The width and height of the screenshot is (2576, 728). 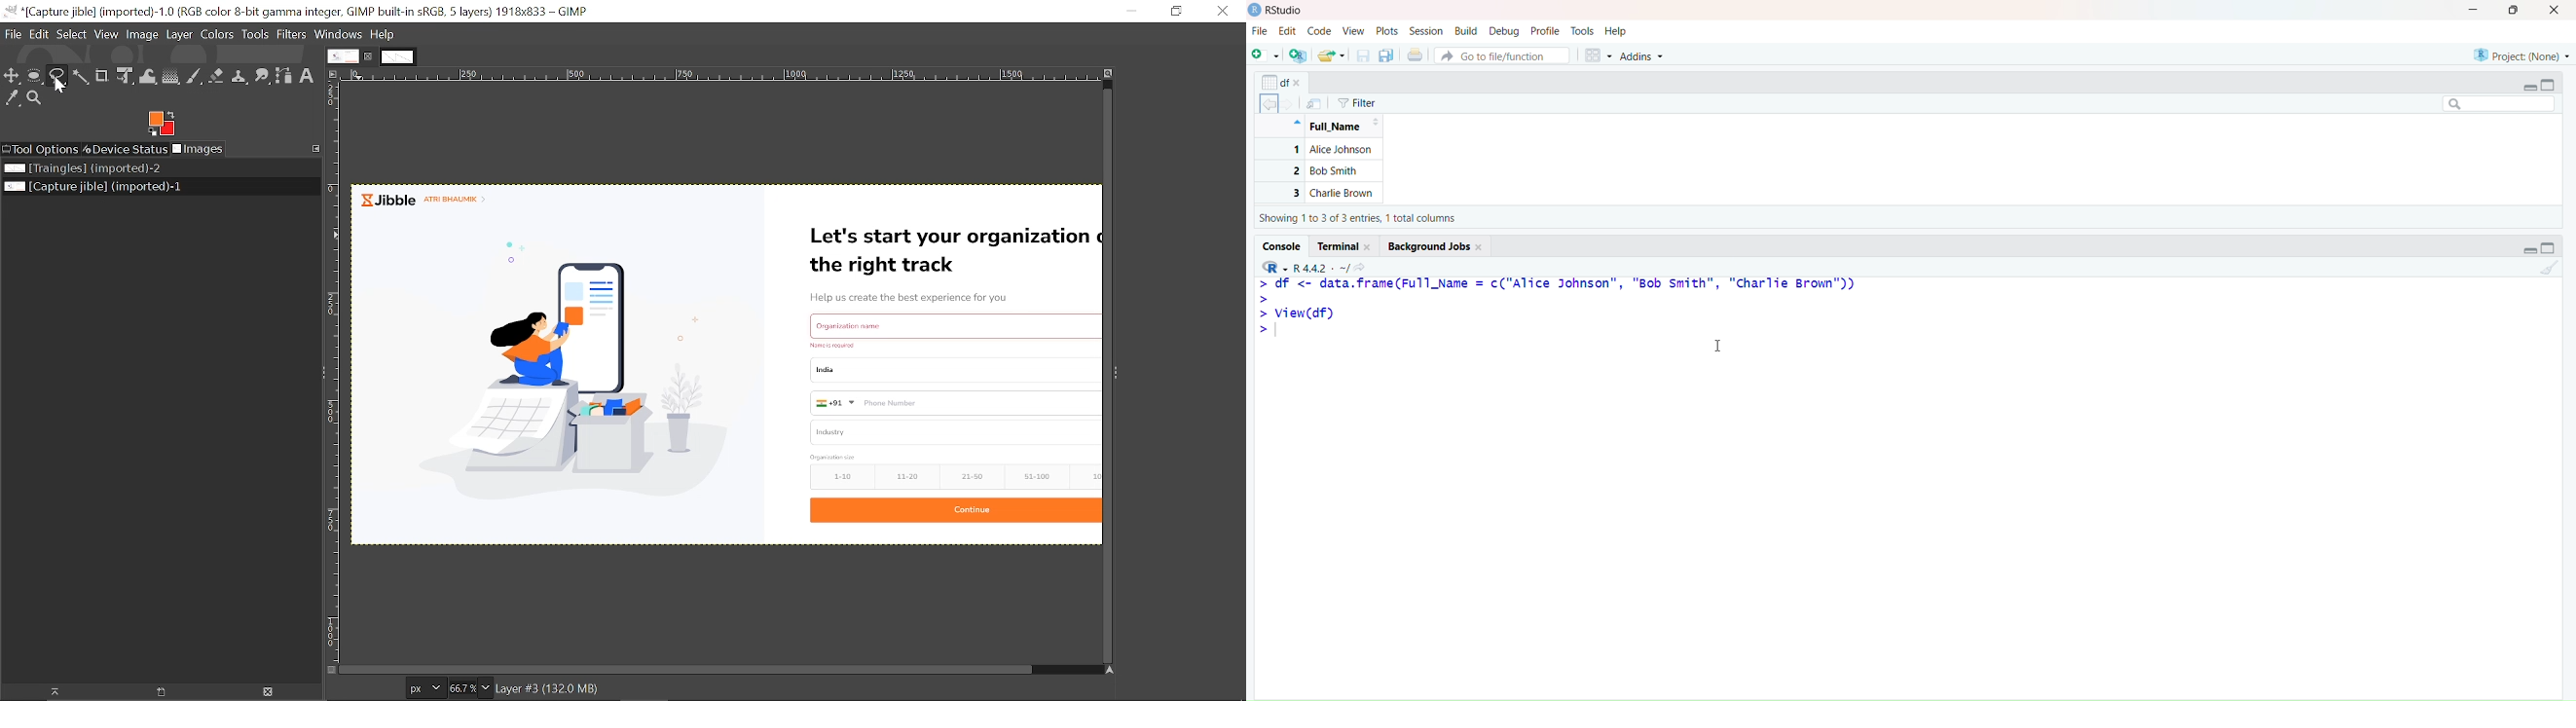 What do you see at coordinates (1333, 55) in the screenshot?
I see `Open an existing file (Ctrl + O)` at bounding box center [1333, 55].